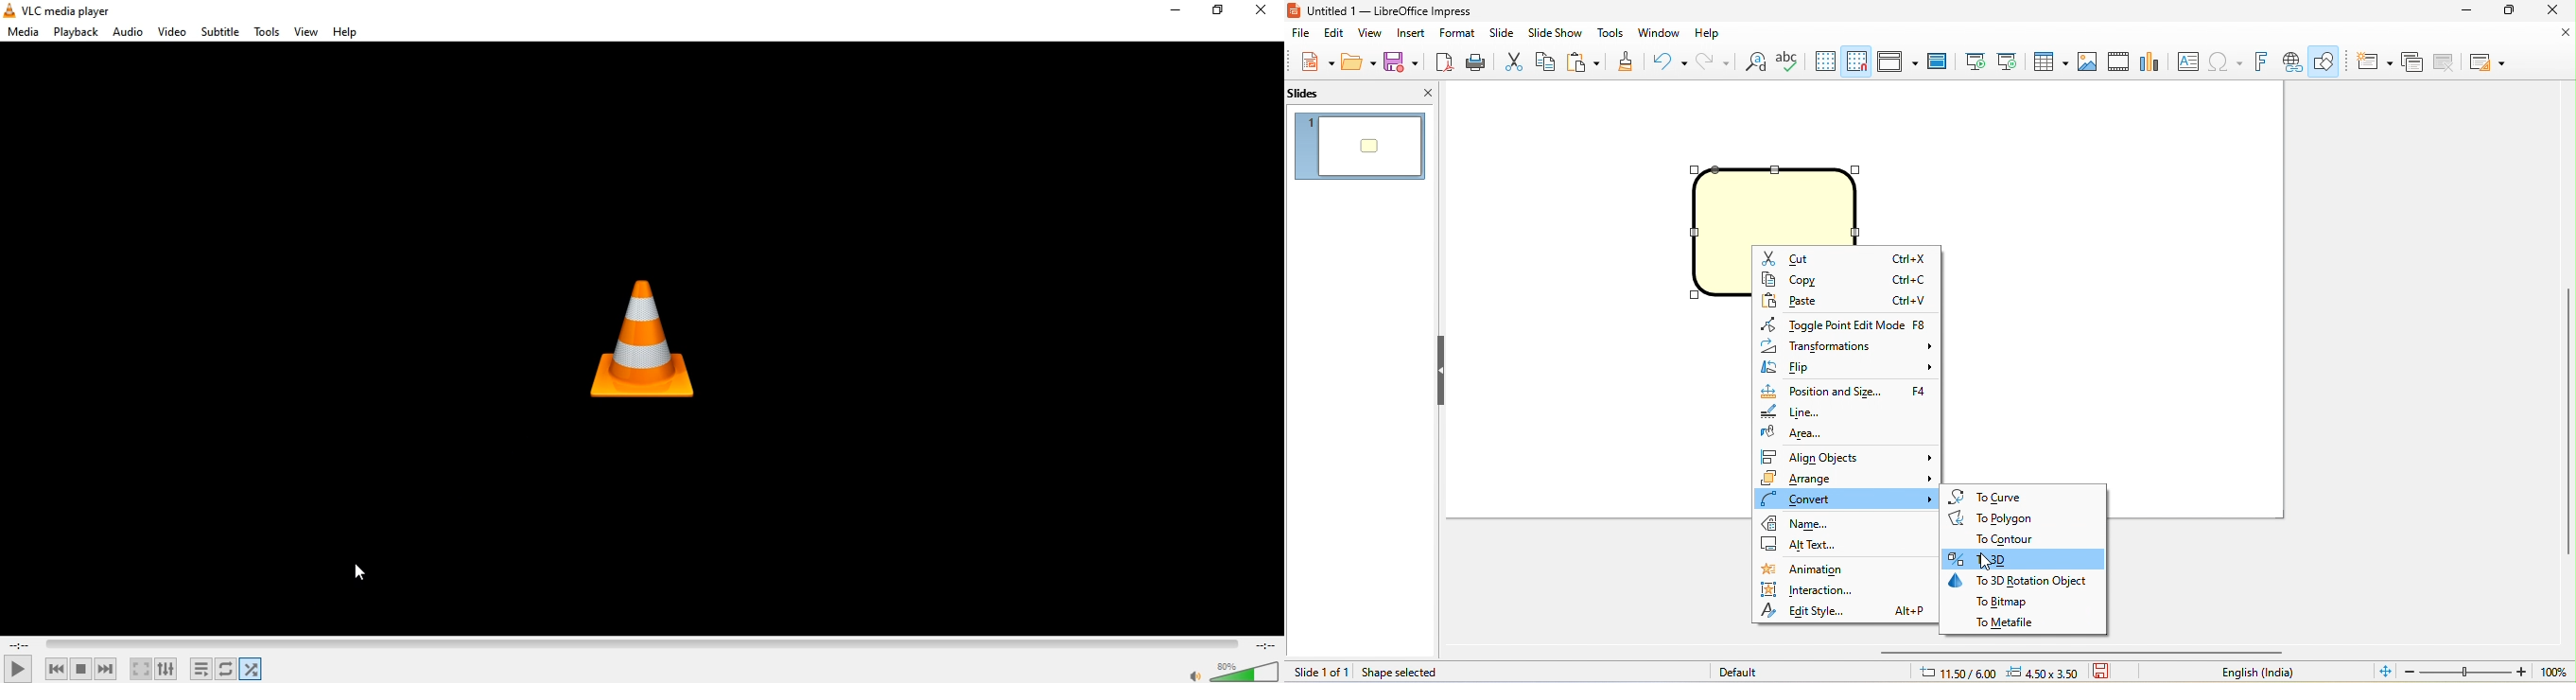  Describe the element at coordinates (642, 644) in the screenshot. I see `timeline viewer` at that location.